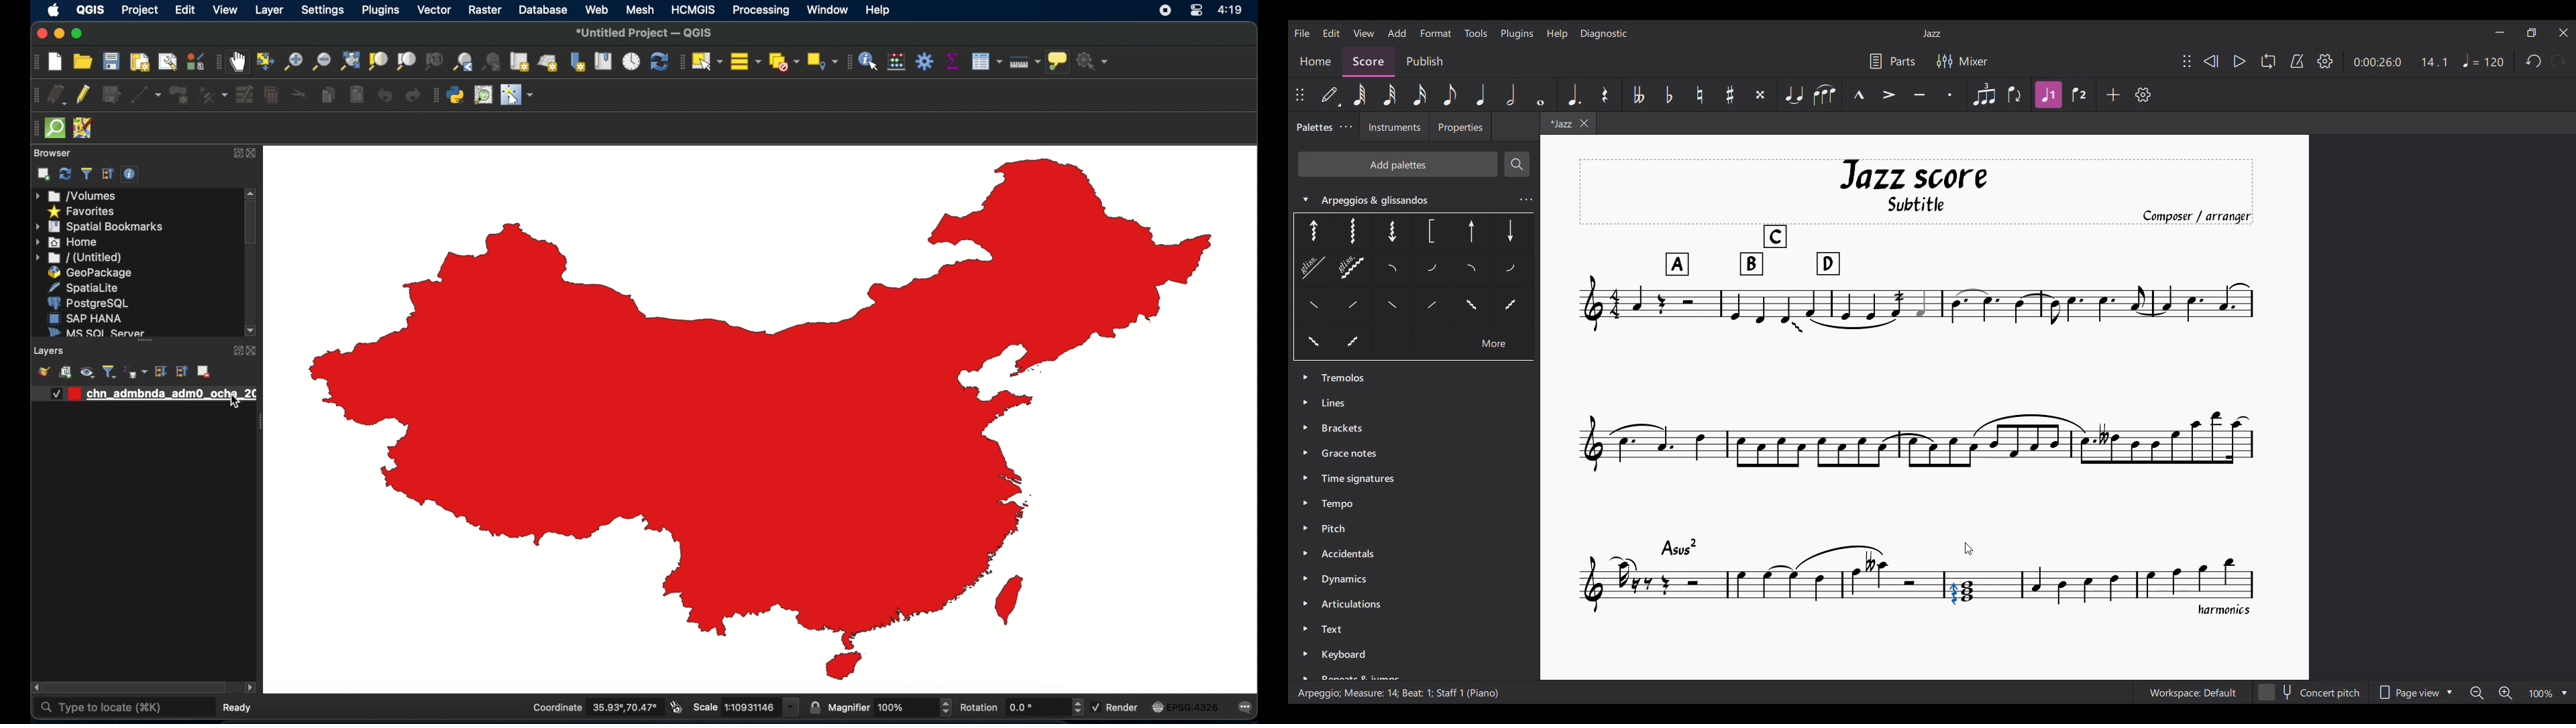  What do you see at coordinates (1196, 11) in the screenshot?
I see `control center` at bounding box center [1196, 11].